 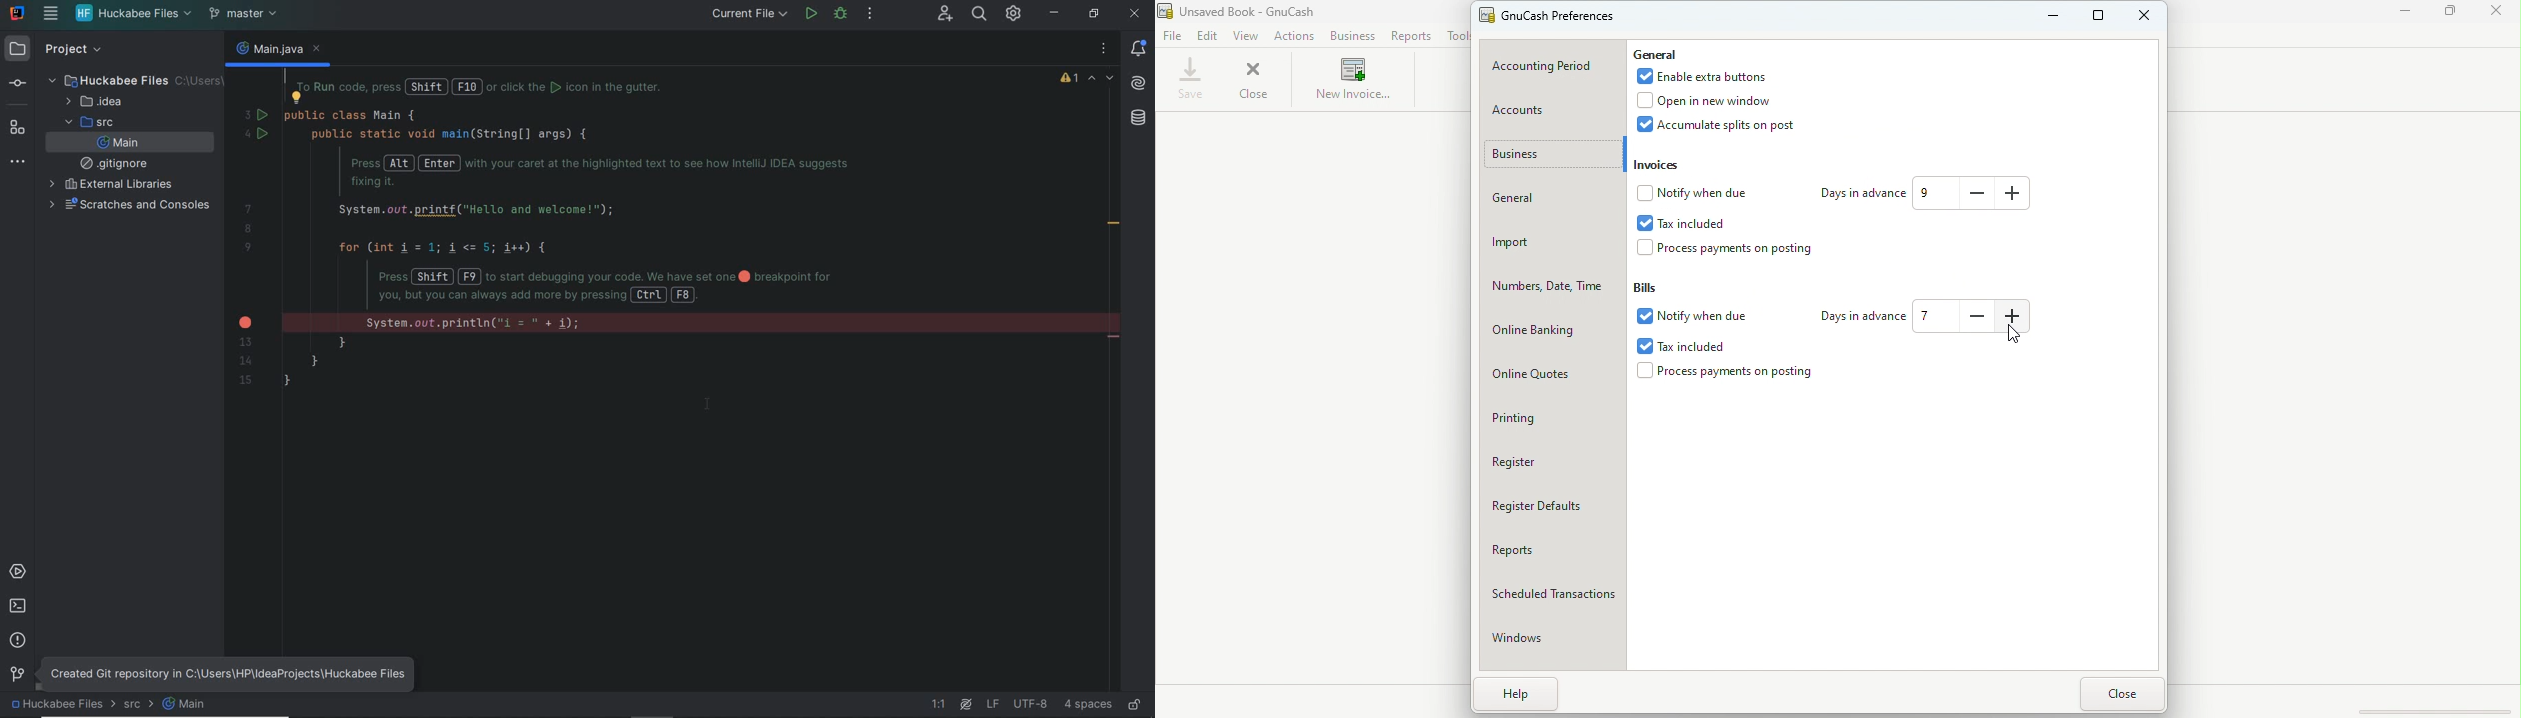 I want to click on Tools, so click(x=1457, y=38).